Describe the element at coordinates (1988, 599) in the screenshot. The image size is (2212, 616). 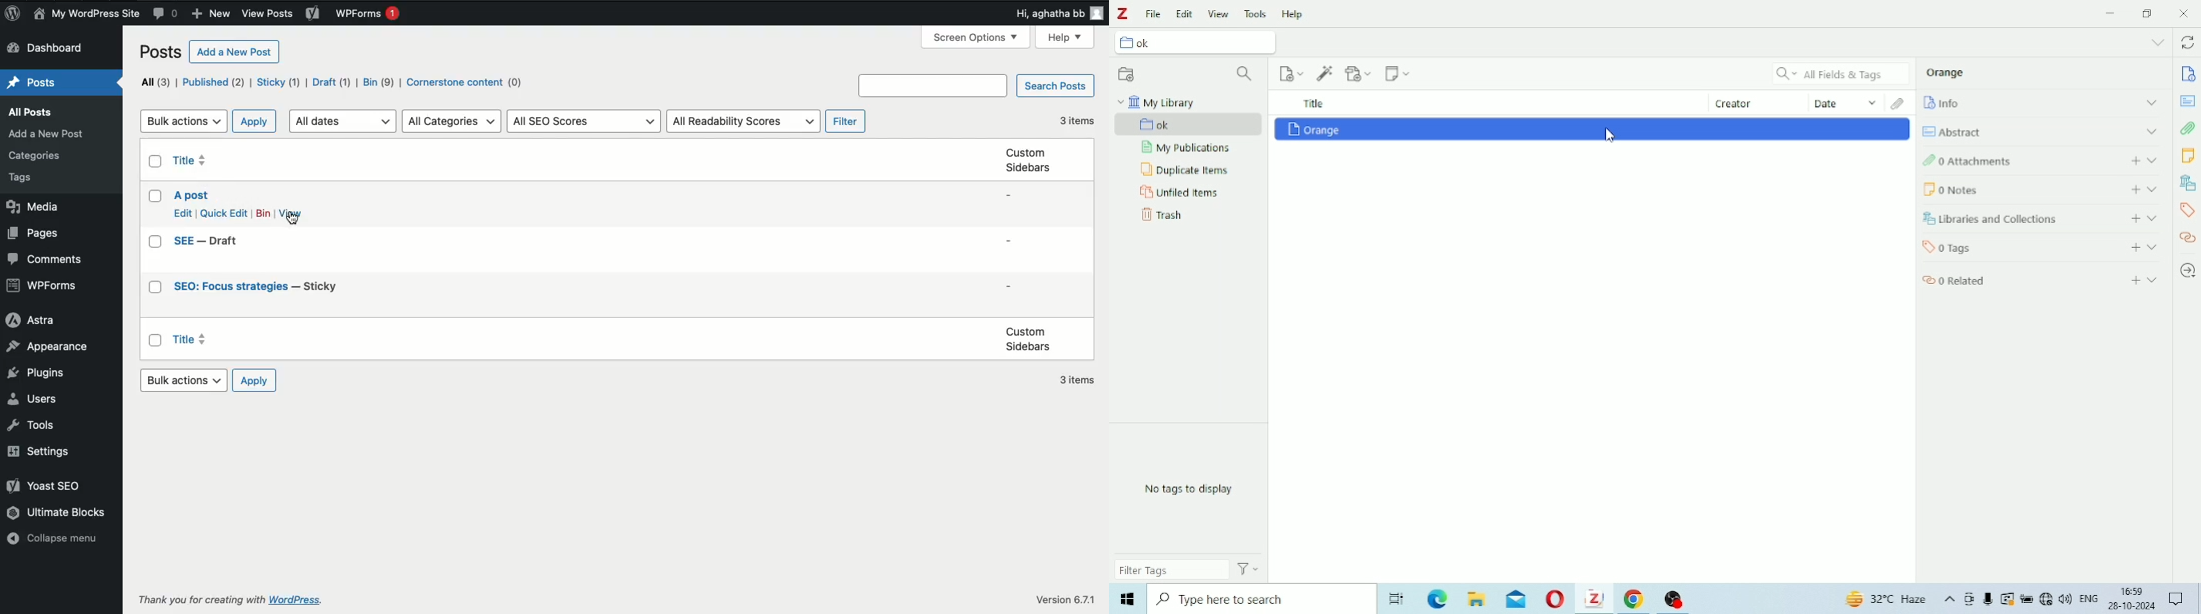
I see `Mic` at that location.